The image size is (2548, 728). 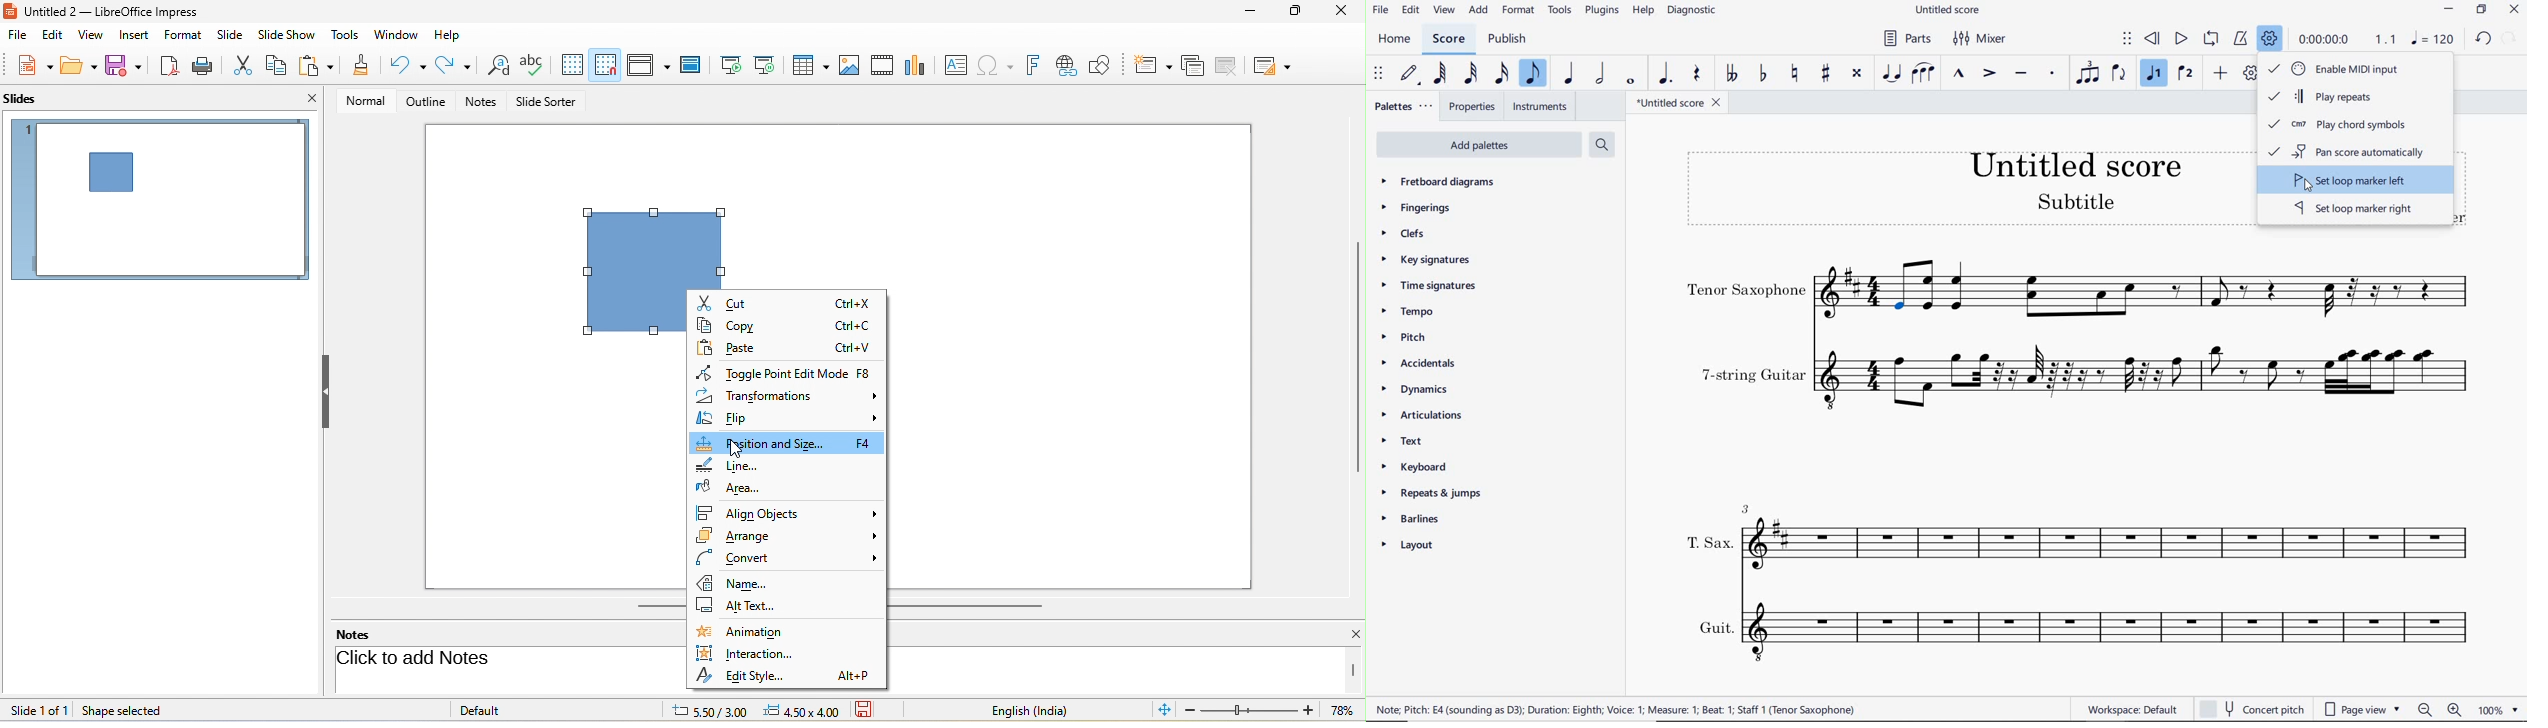 What do you see at coordinates (1339, 12) in the screenshot?
I see `close` at bounding box center [1339, 12].